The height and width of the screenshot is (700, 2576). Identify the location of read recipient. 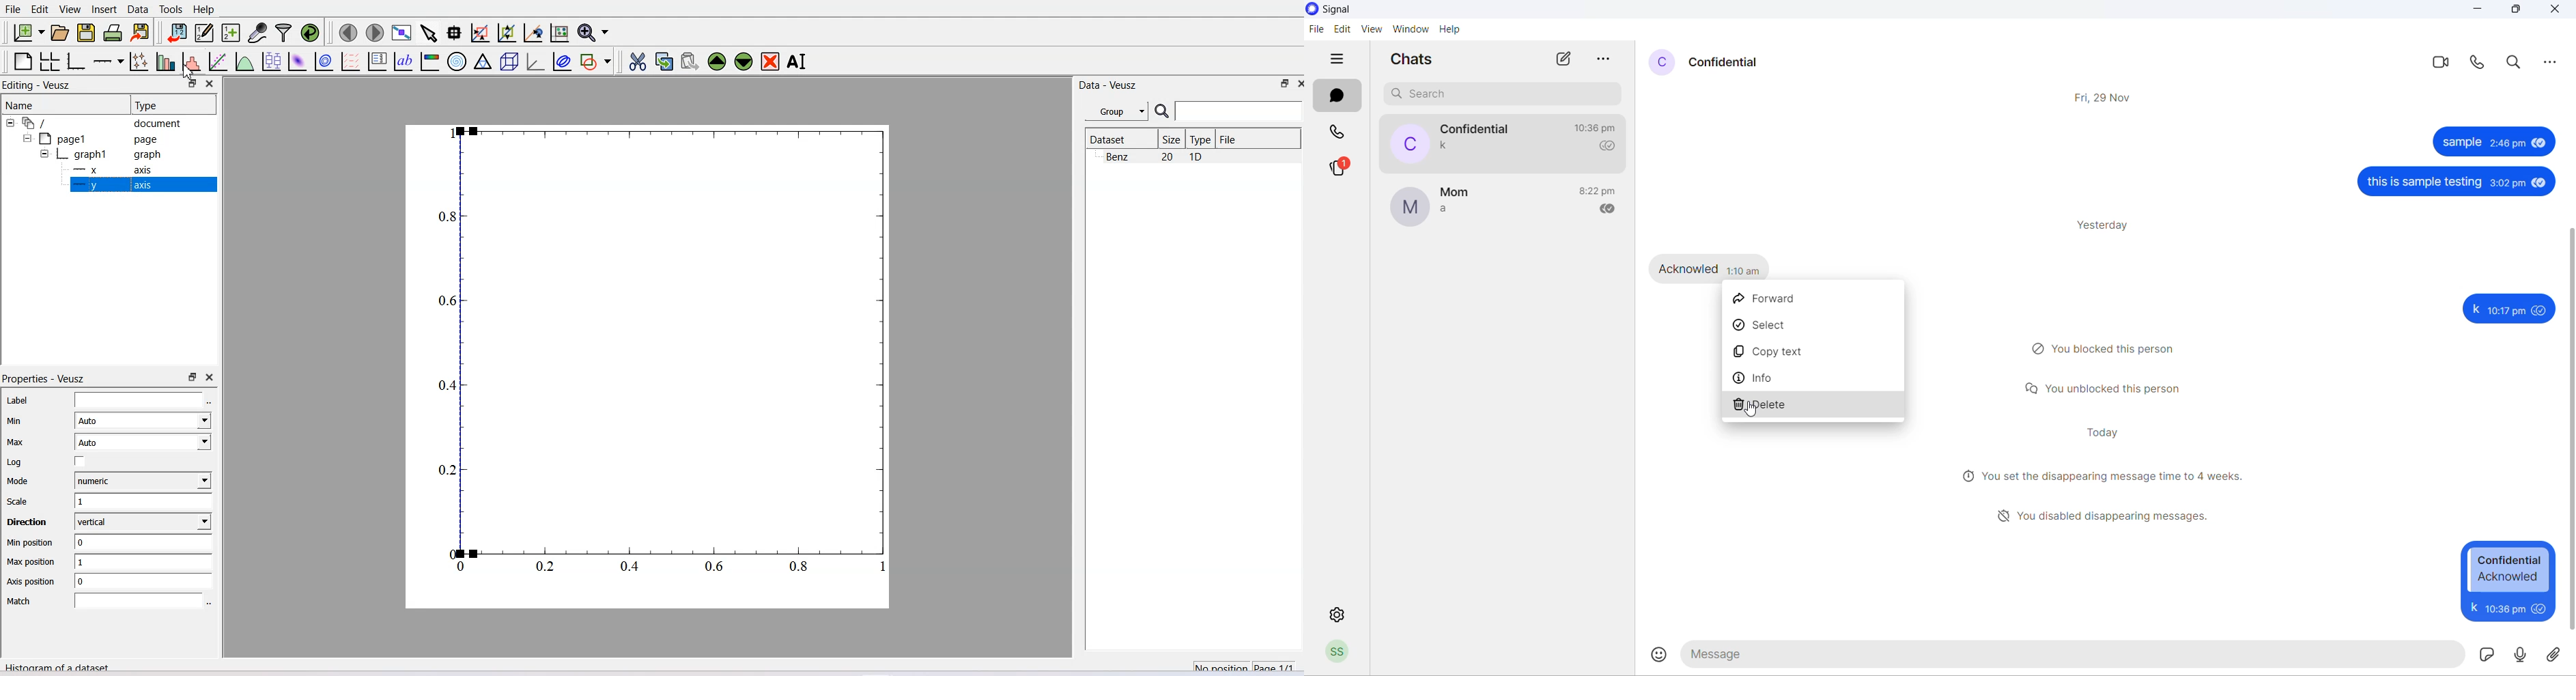
(1609, 207).